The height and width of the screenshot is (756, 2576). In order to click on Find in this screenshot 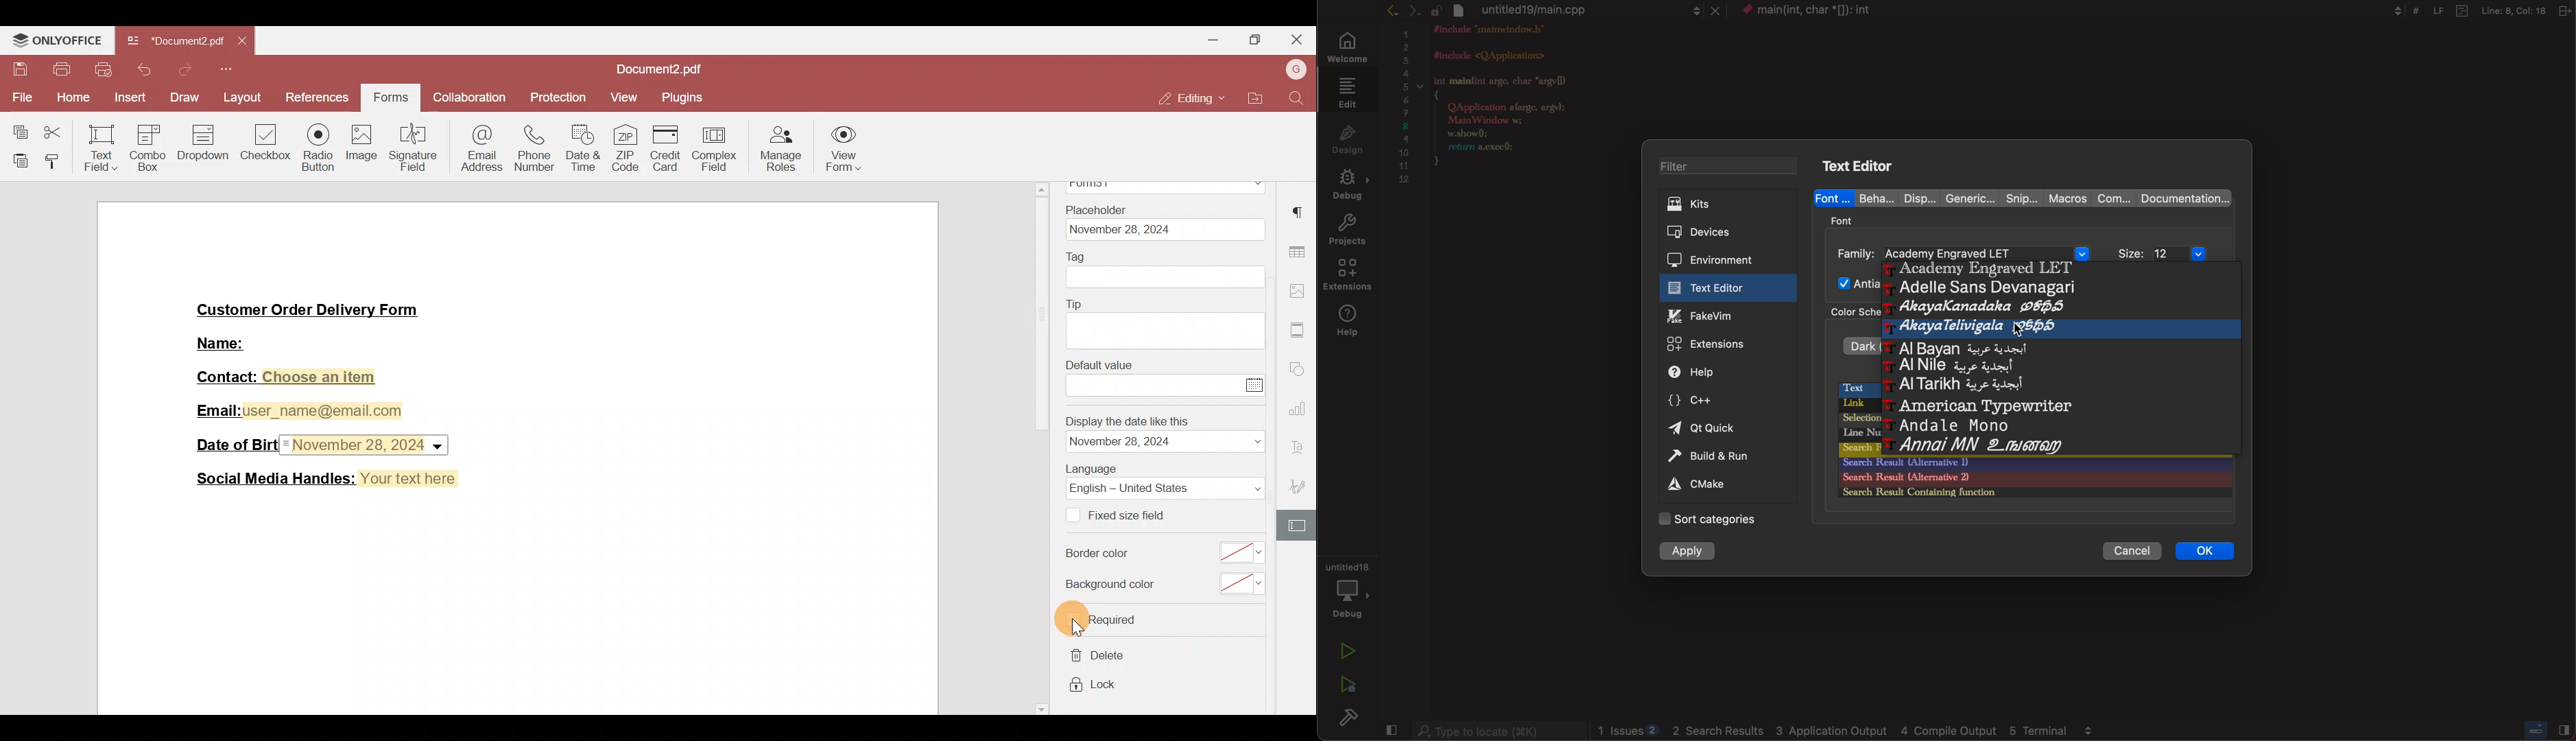, I will do `click(1297, 97)`.